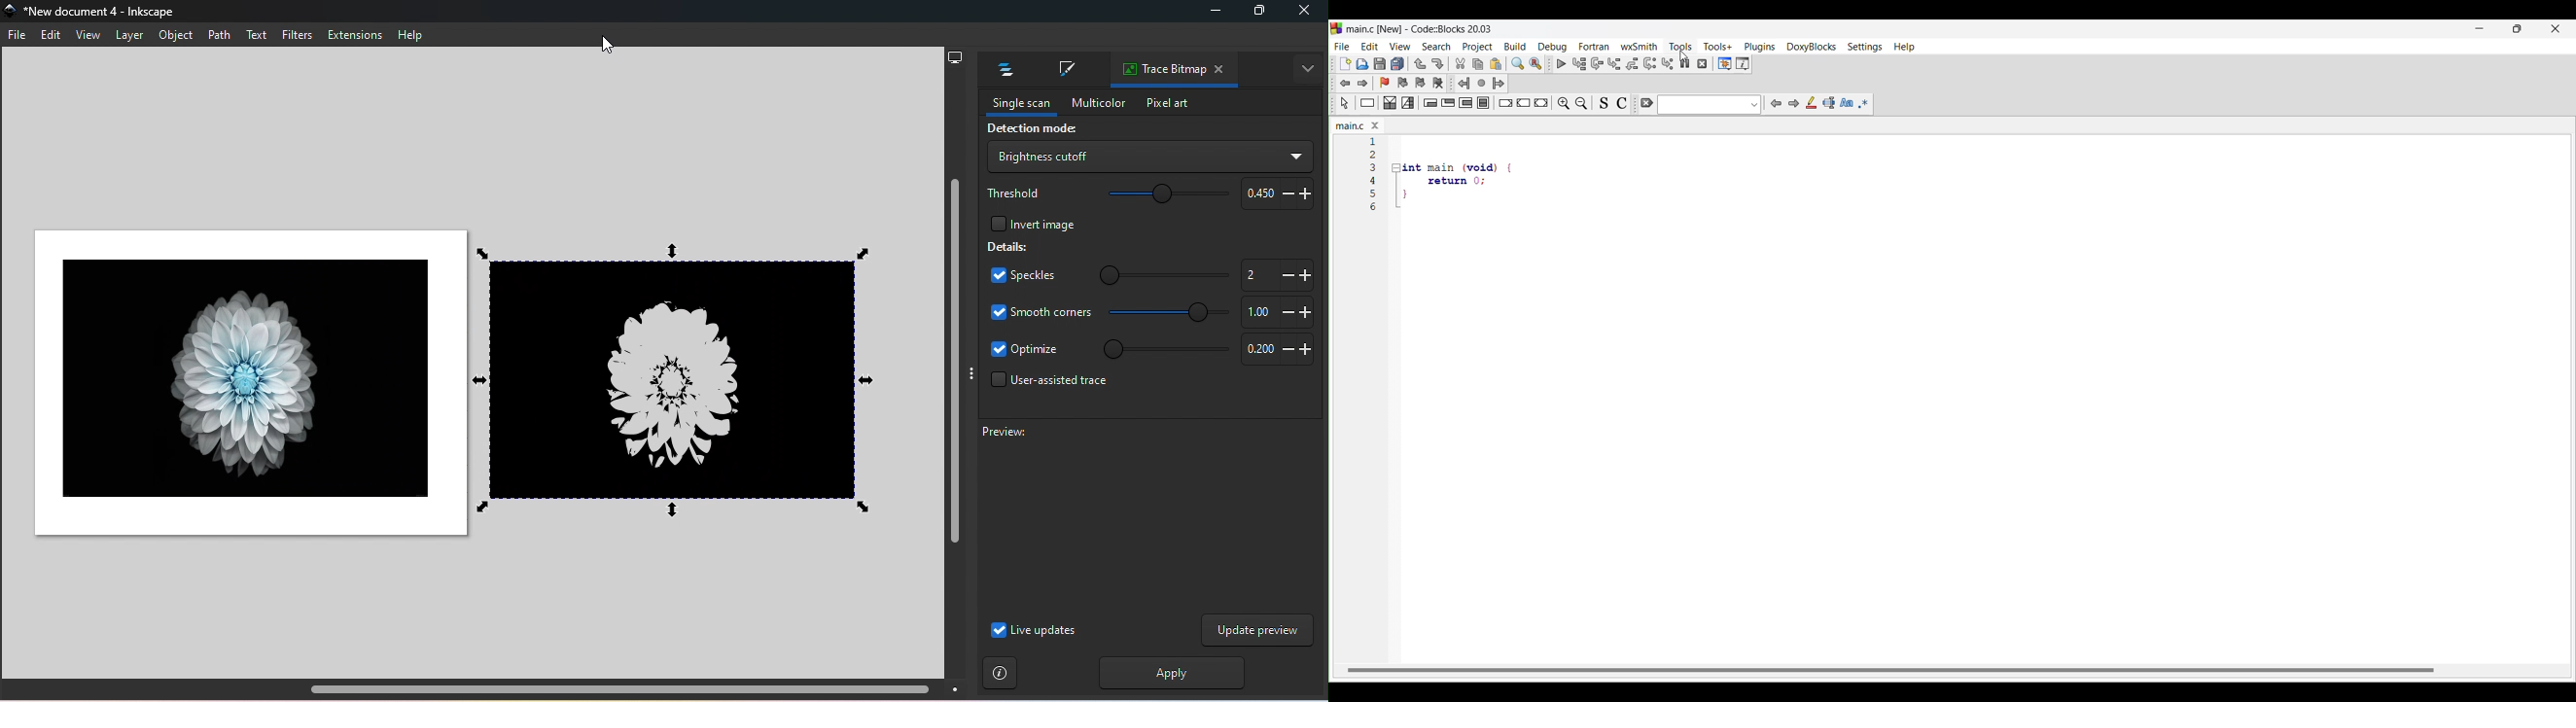  Describe the element at coordinates (1524, 103) in the screenshot. I see `Continue instruction` at that location.